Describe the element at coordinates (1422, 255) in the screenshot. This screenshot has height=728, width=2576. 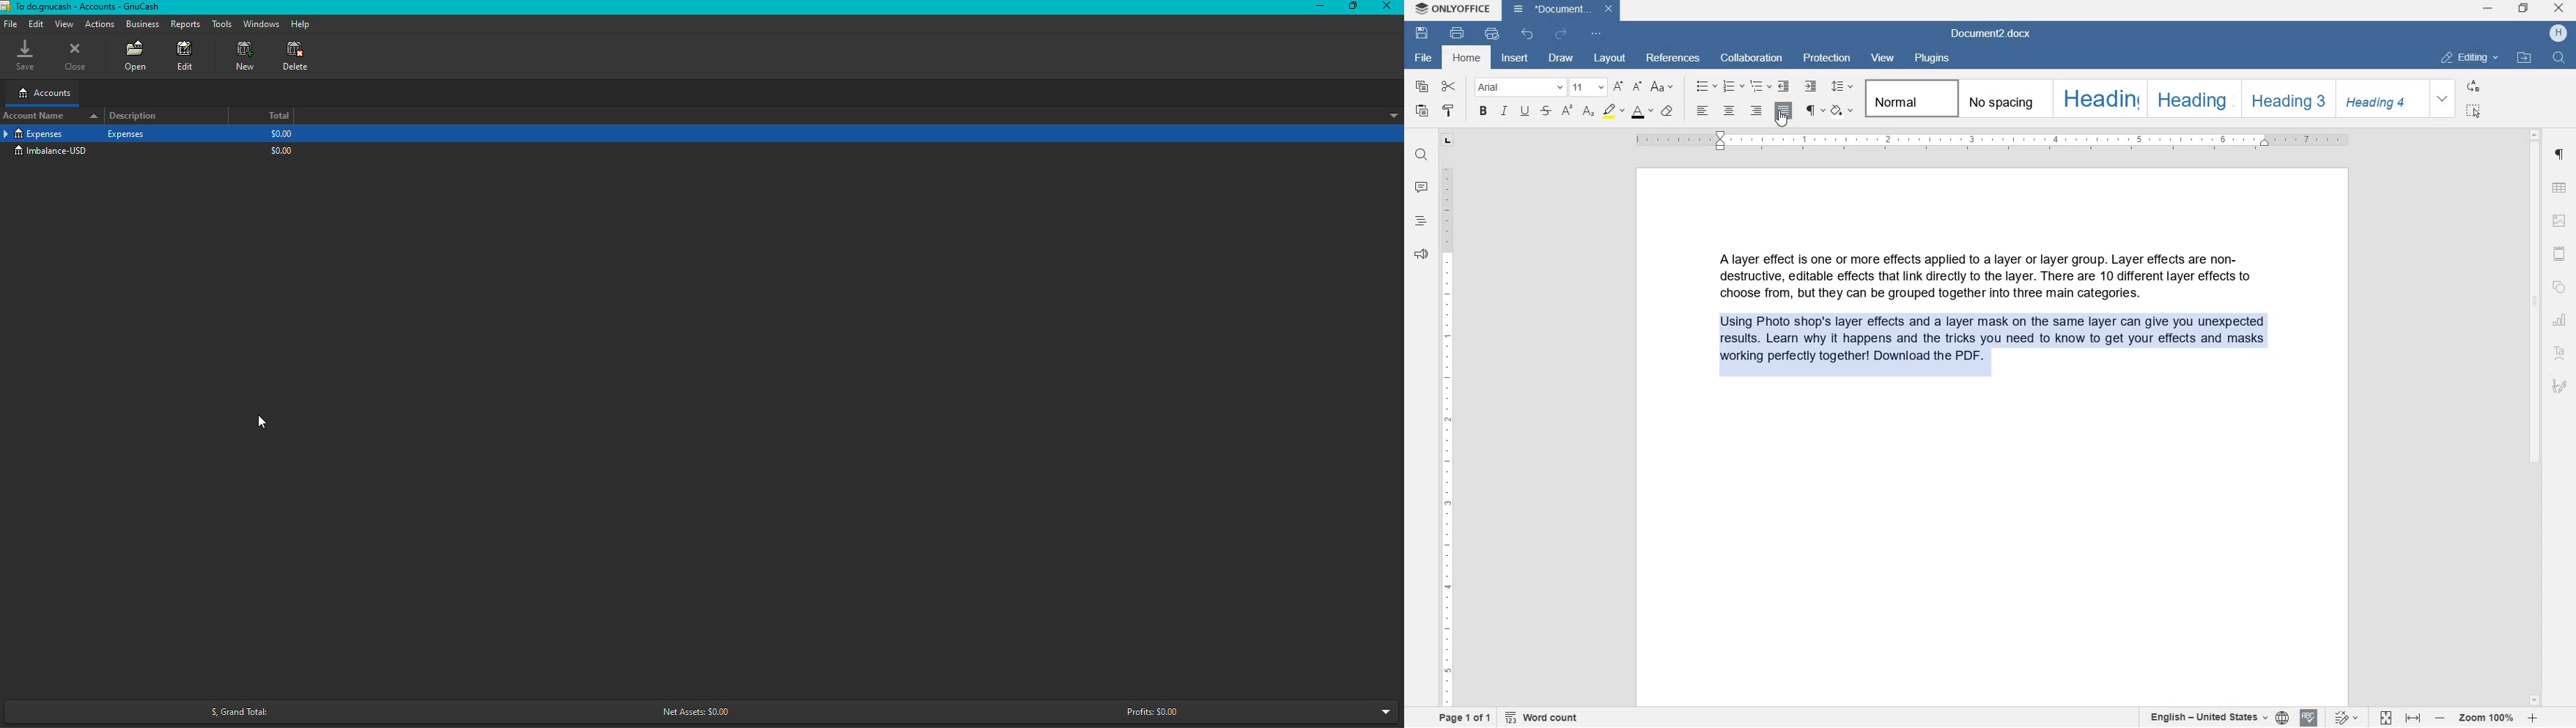
I see `FEEDBACK & SUPPORT` at that location.